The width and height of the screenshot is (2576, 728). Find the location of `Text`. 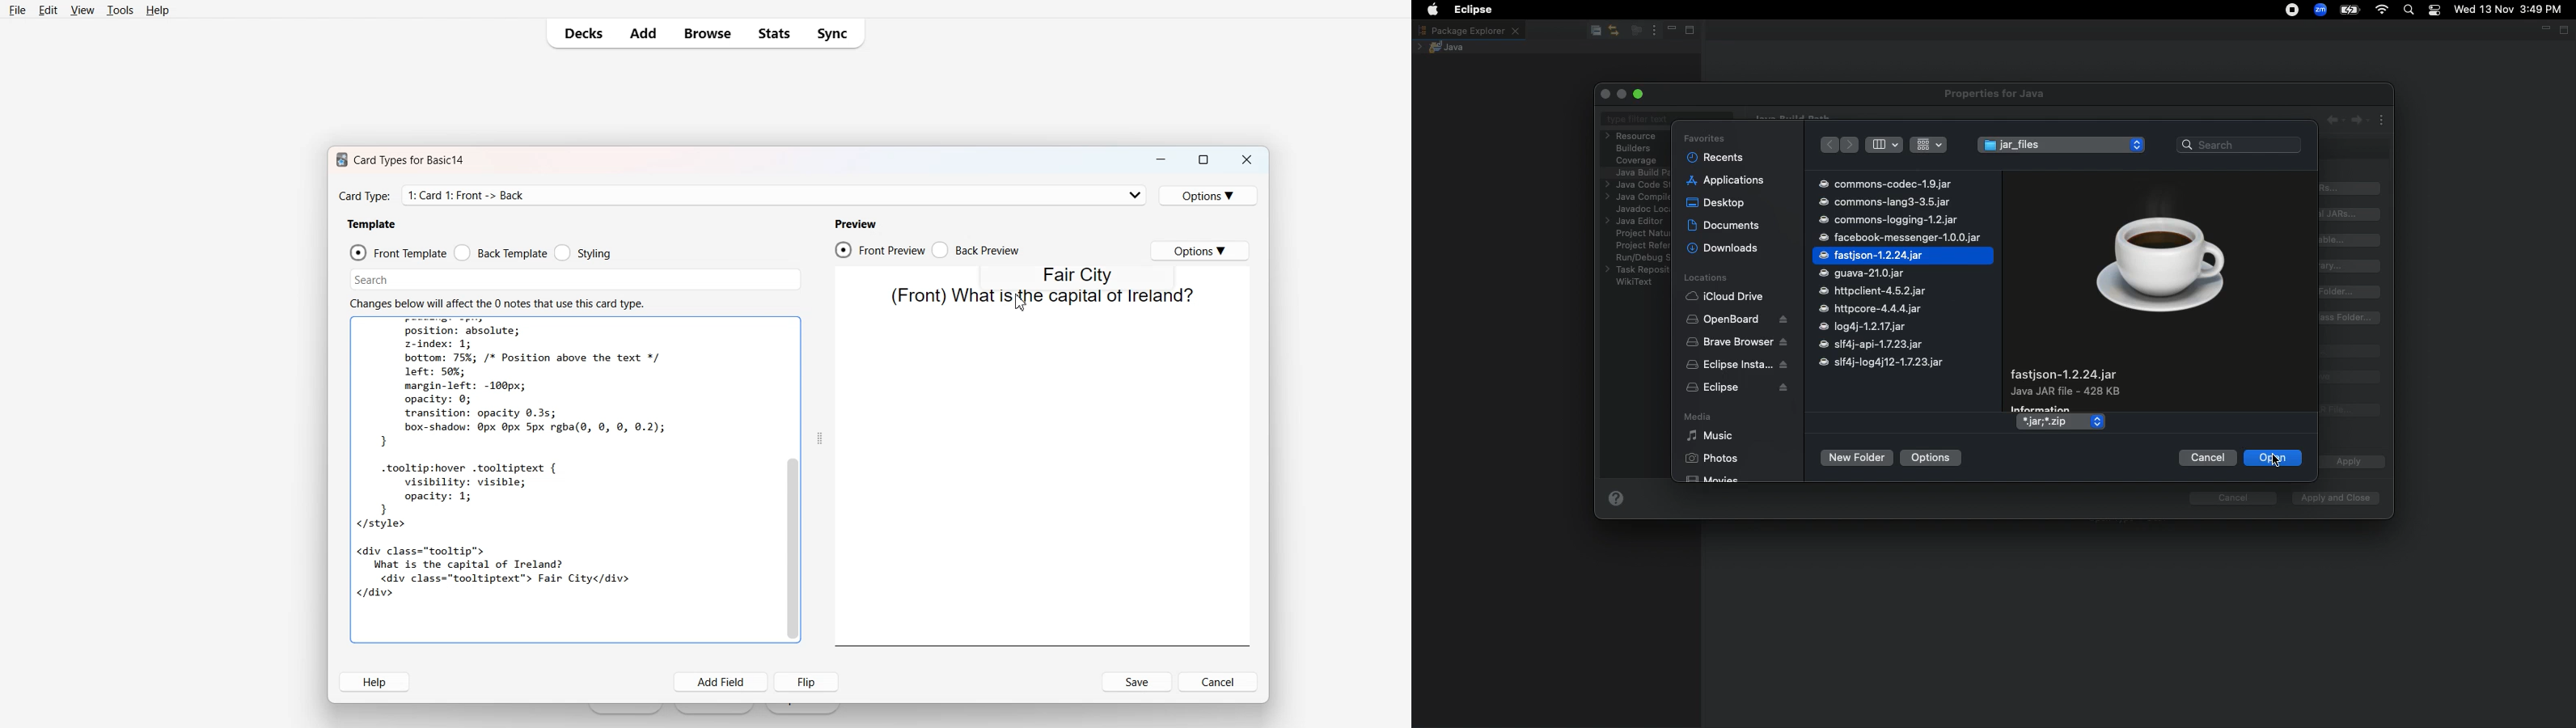

Text is located at coordinates (410, 160).